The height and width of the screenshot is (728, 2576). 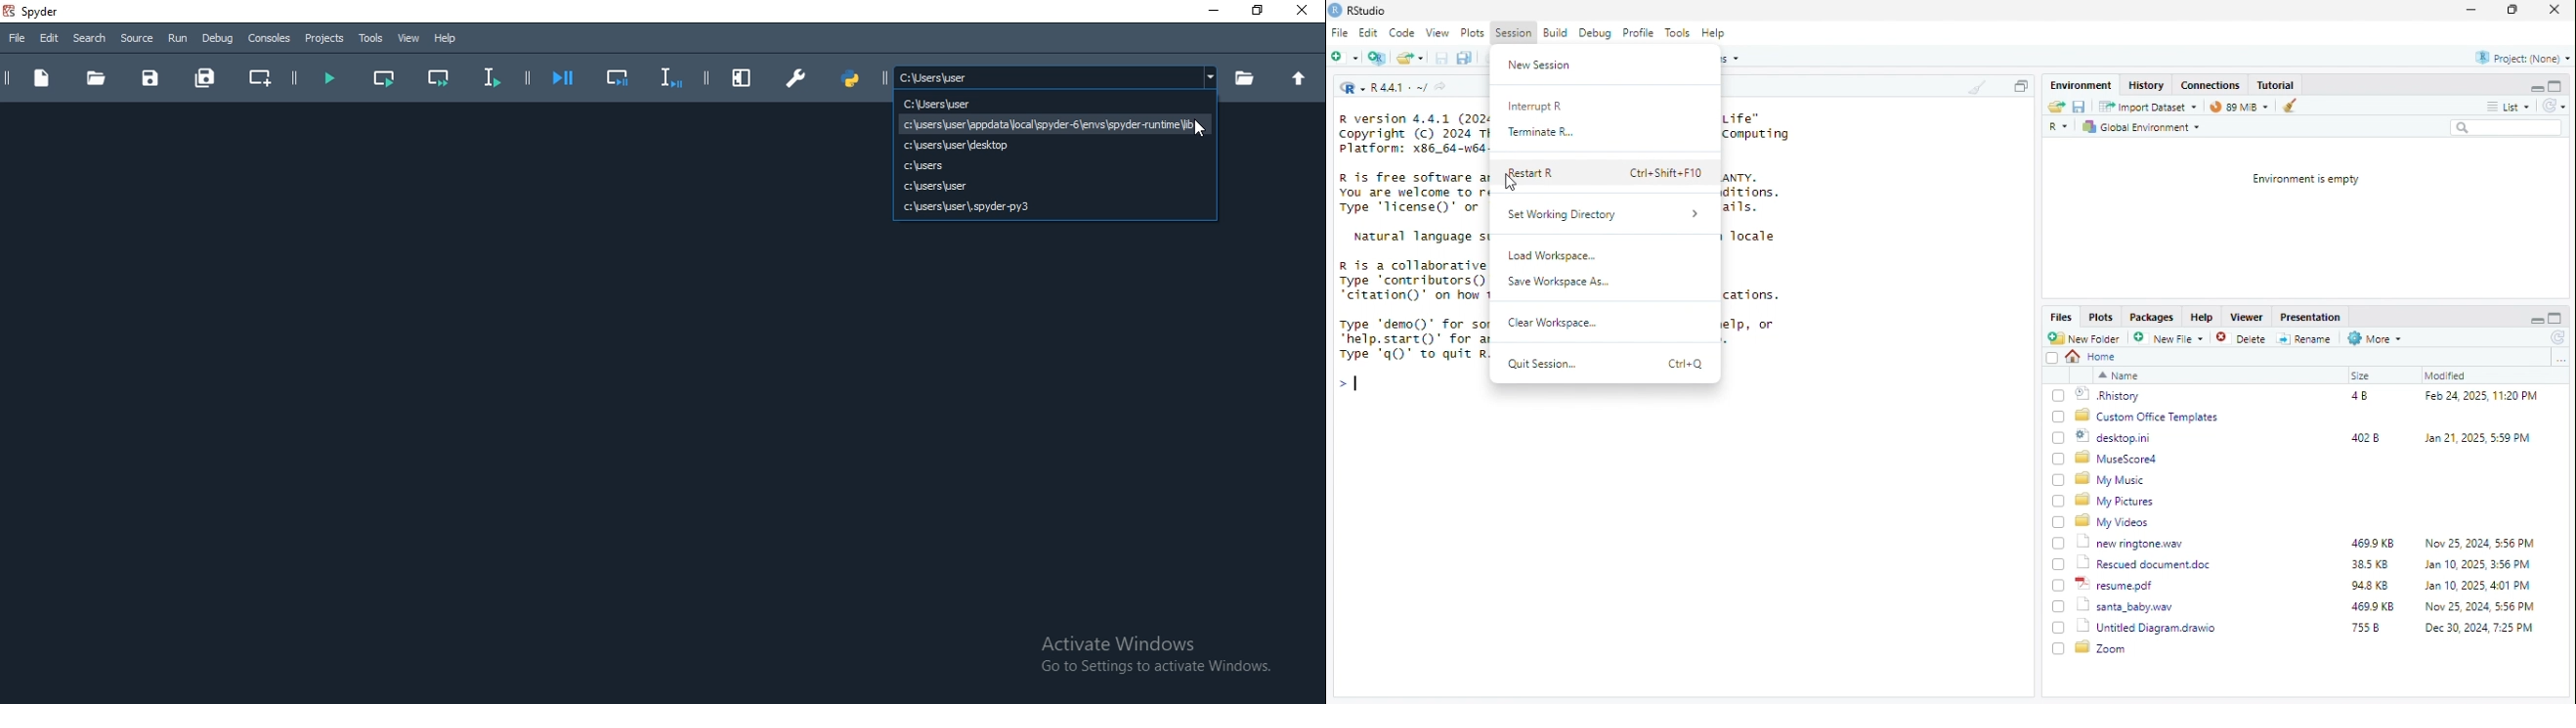 I want to click on Packages, so click(x=2153, y=318).